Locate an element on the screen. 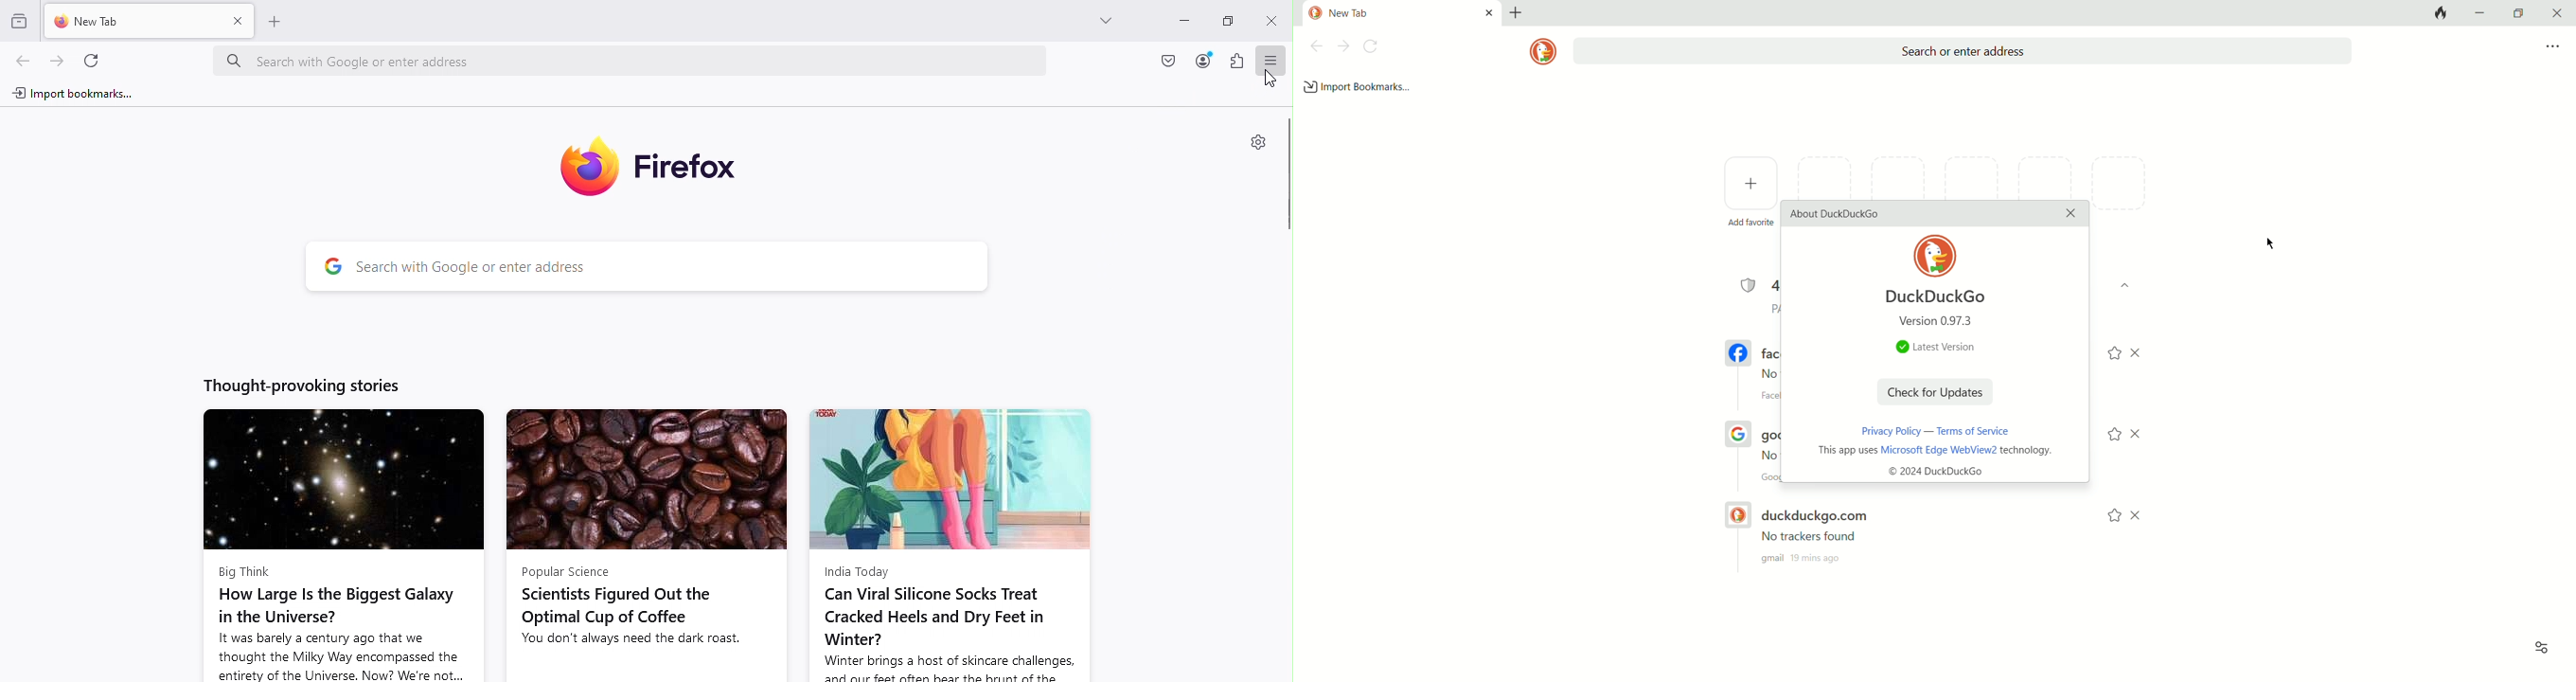 Image resolution: width=2576 pixels, height=700 pixels. previous is located at coordinates (1315, 45).